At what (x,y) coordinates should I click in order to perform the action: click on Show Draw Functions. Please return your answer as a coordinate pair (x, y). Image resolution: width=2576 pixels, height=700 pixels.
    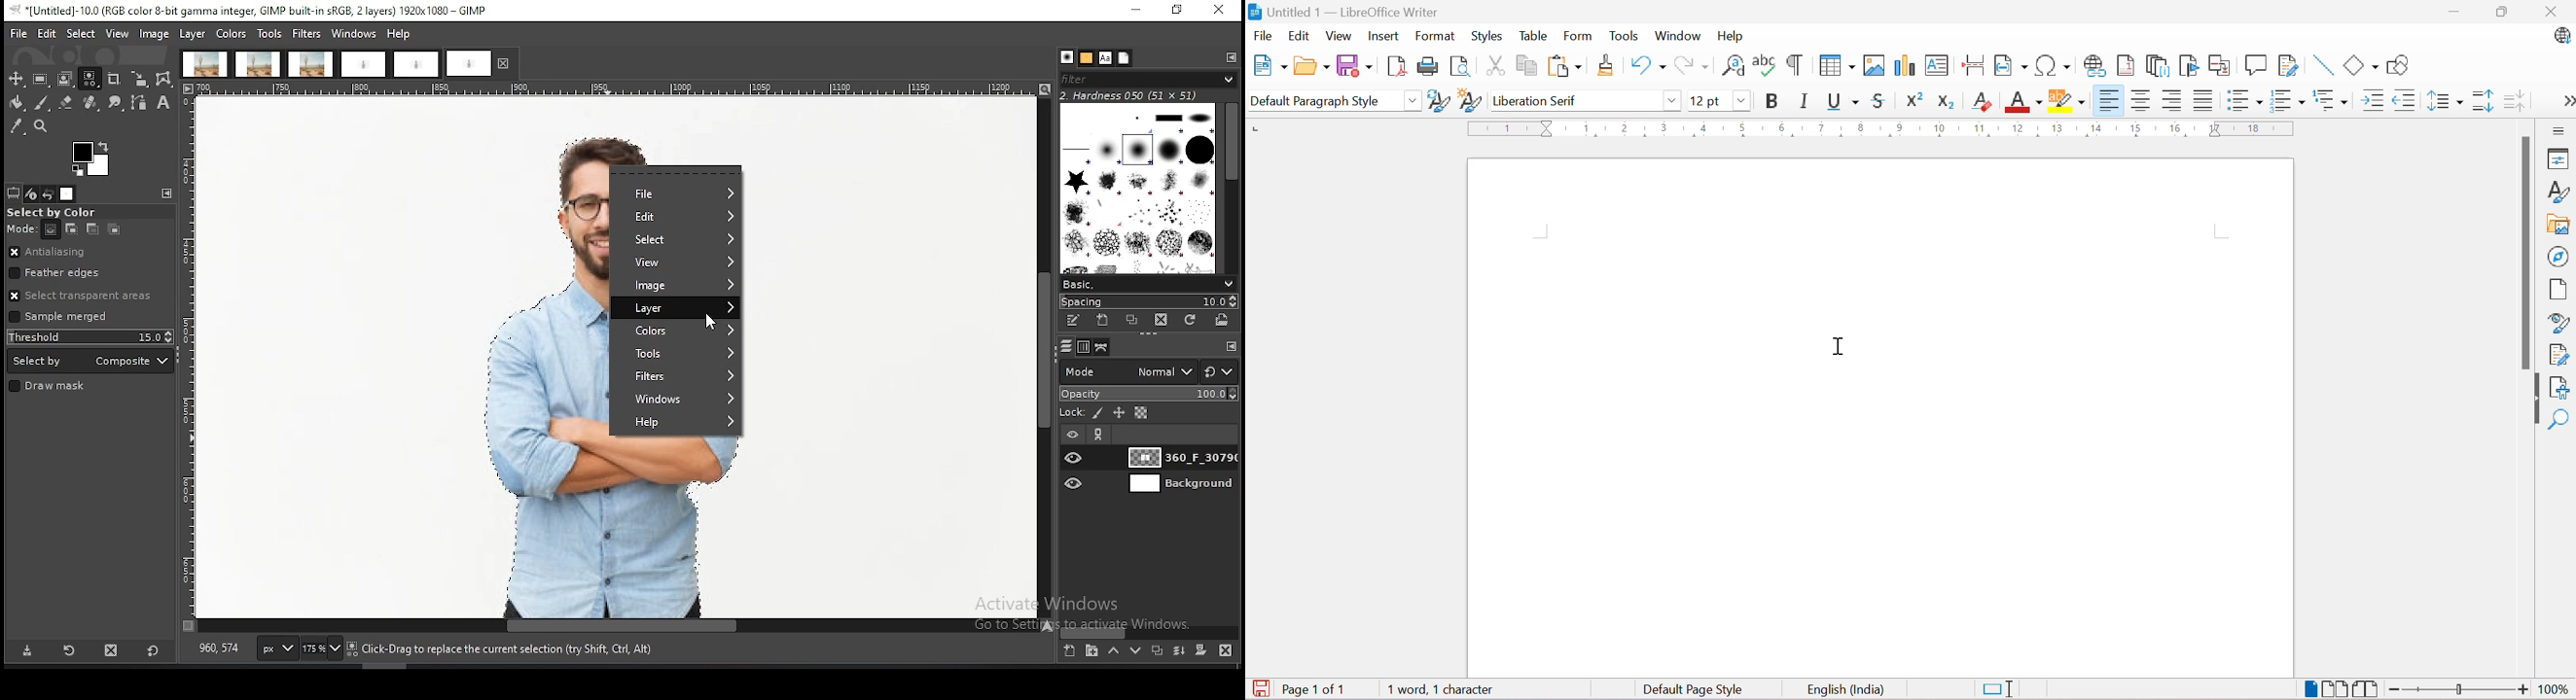
    Looking at the image, I should click on (2399, 65).